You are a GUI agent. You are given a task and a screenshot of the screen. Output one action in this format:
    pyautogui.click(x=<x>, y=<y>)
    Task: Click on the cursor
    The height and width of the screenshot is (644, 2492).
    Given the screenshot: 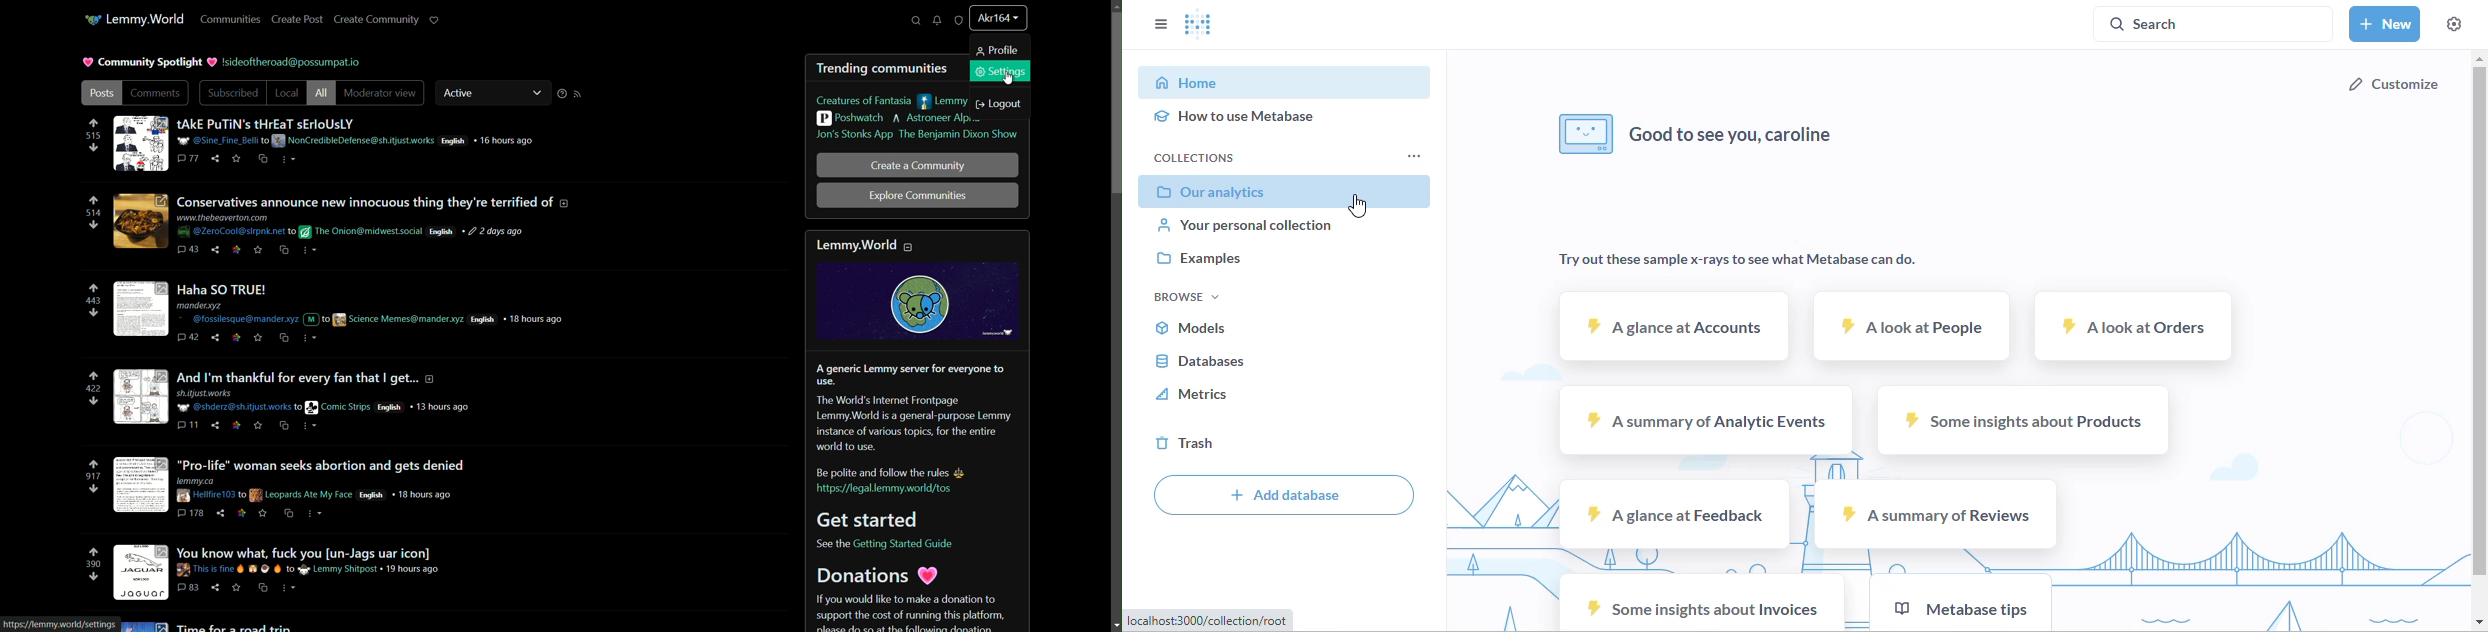 What is the action you would take?
    pyautogui.click(x=1008, y=82)
    